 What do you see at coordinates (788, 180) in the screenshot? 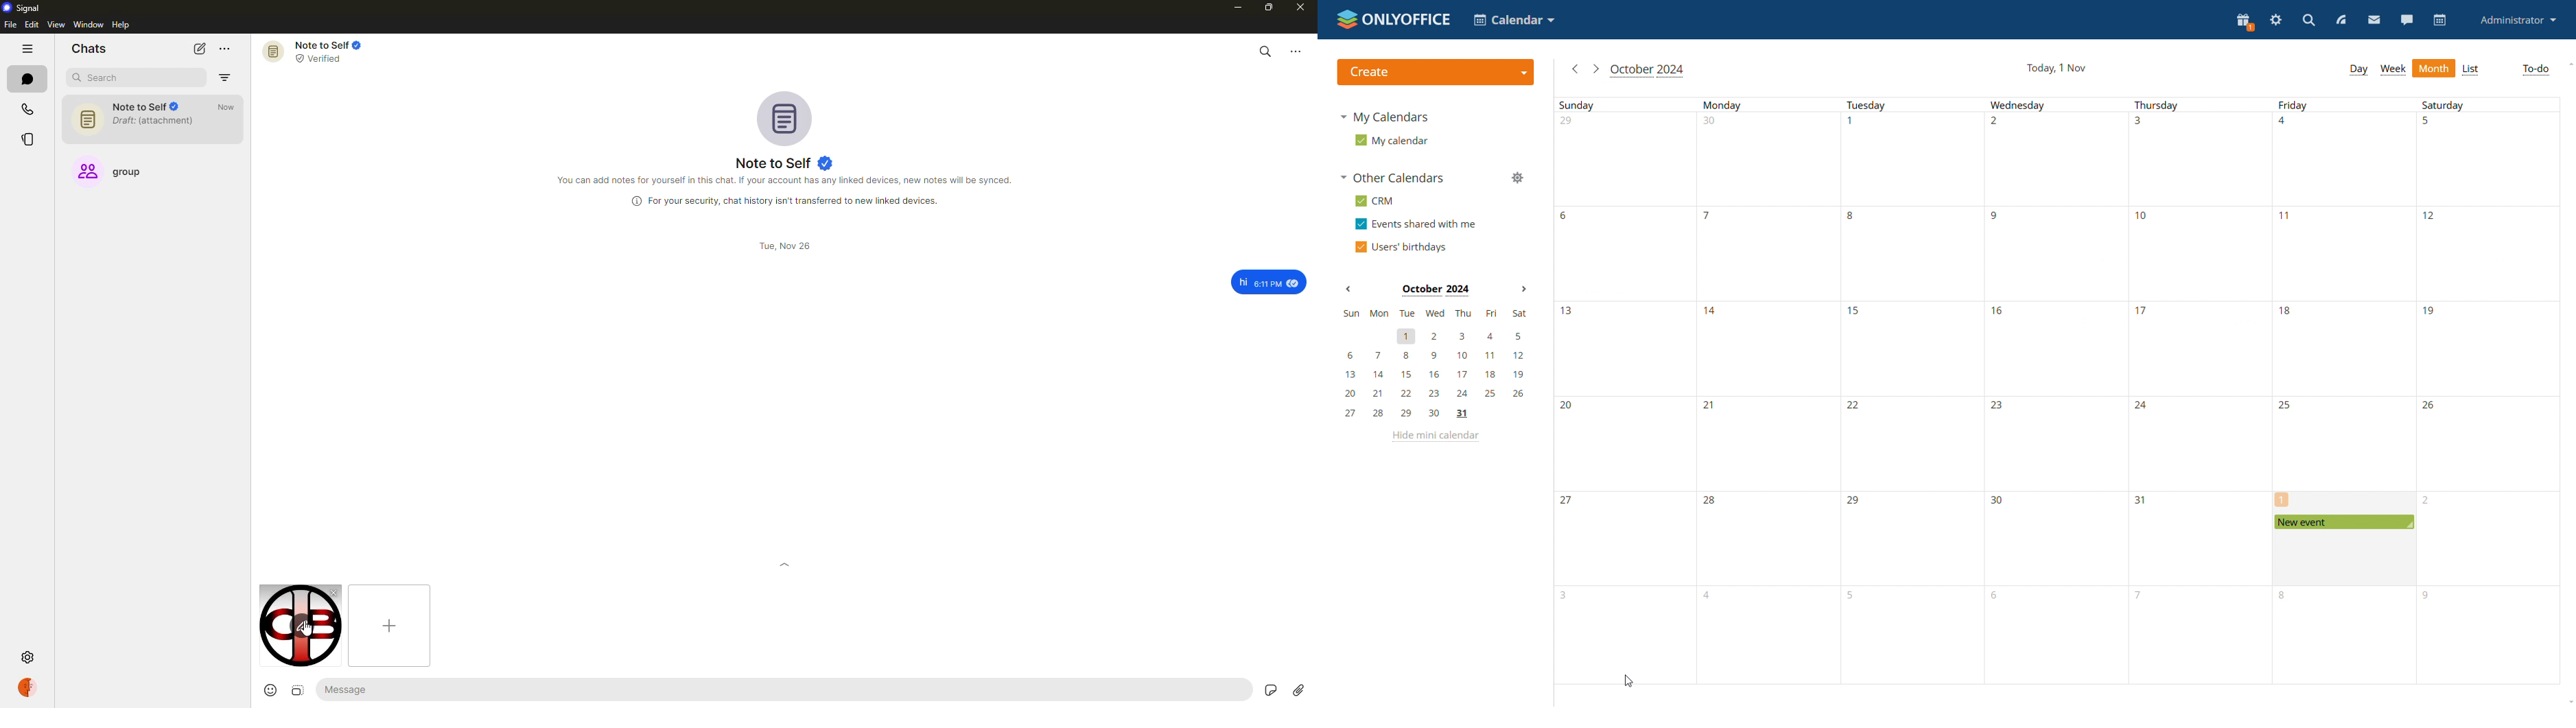
I see `info` at bounding box center [788, 180].